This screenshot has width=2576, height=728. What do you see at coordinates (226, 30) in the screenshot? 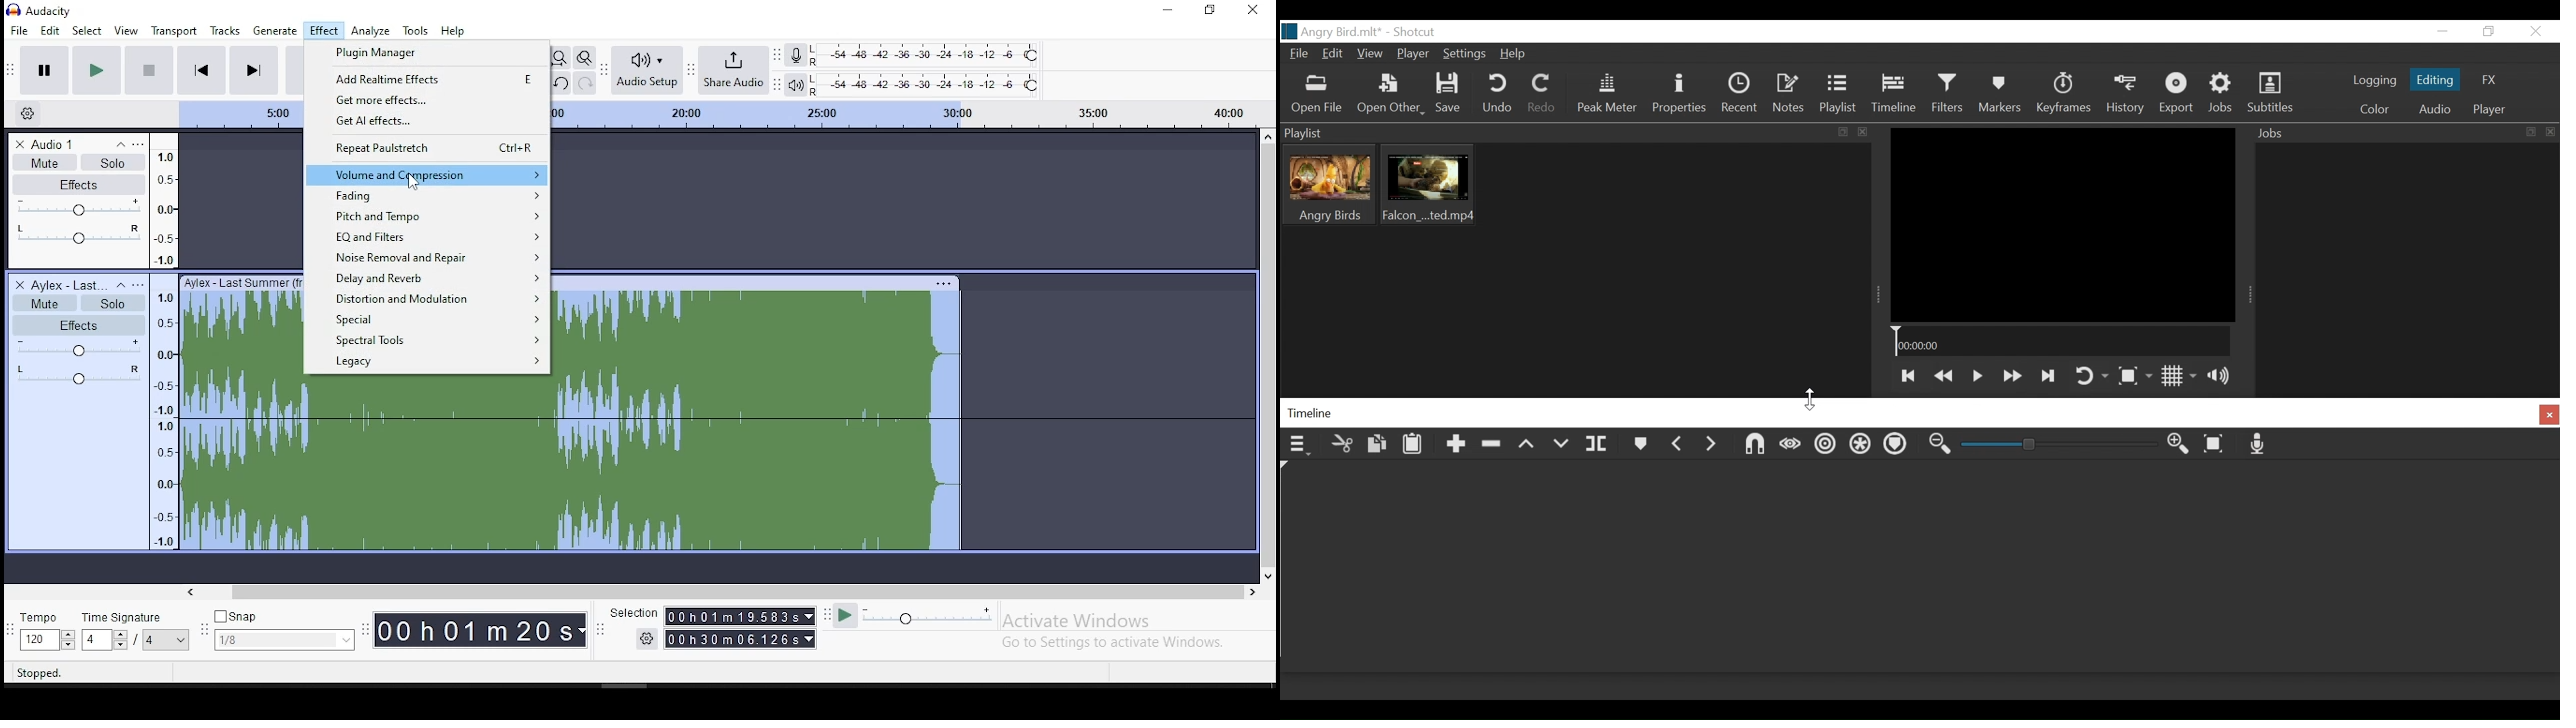
I see `tracks` at bounding box center [226, 30].